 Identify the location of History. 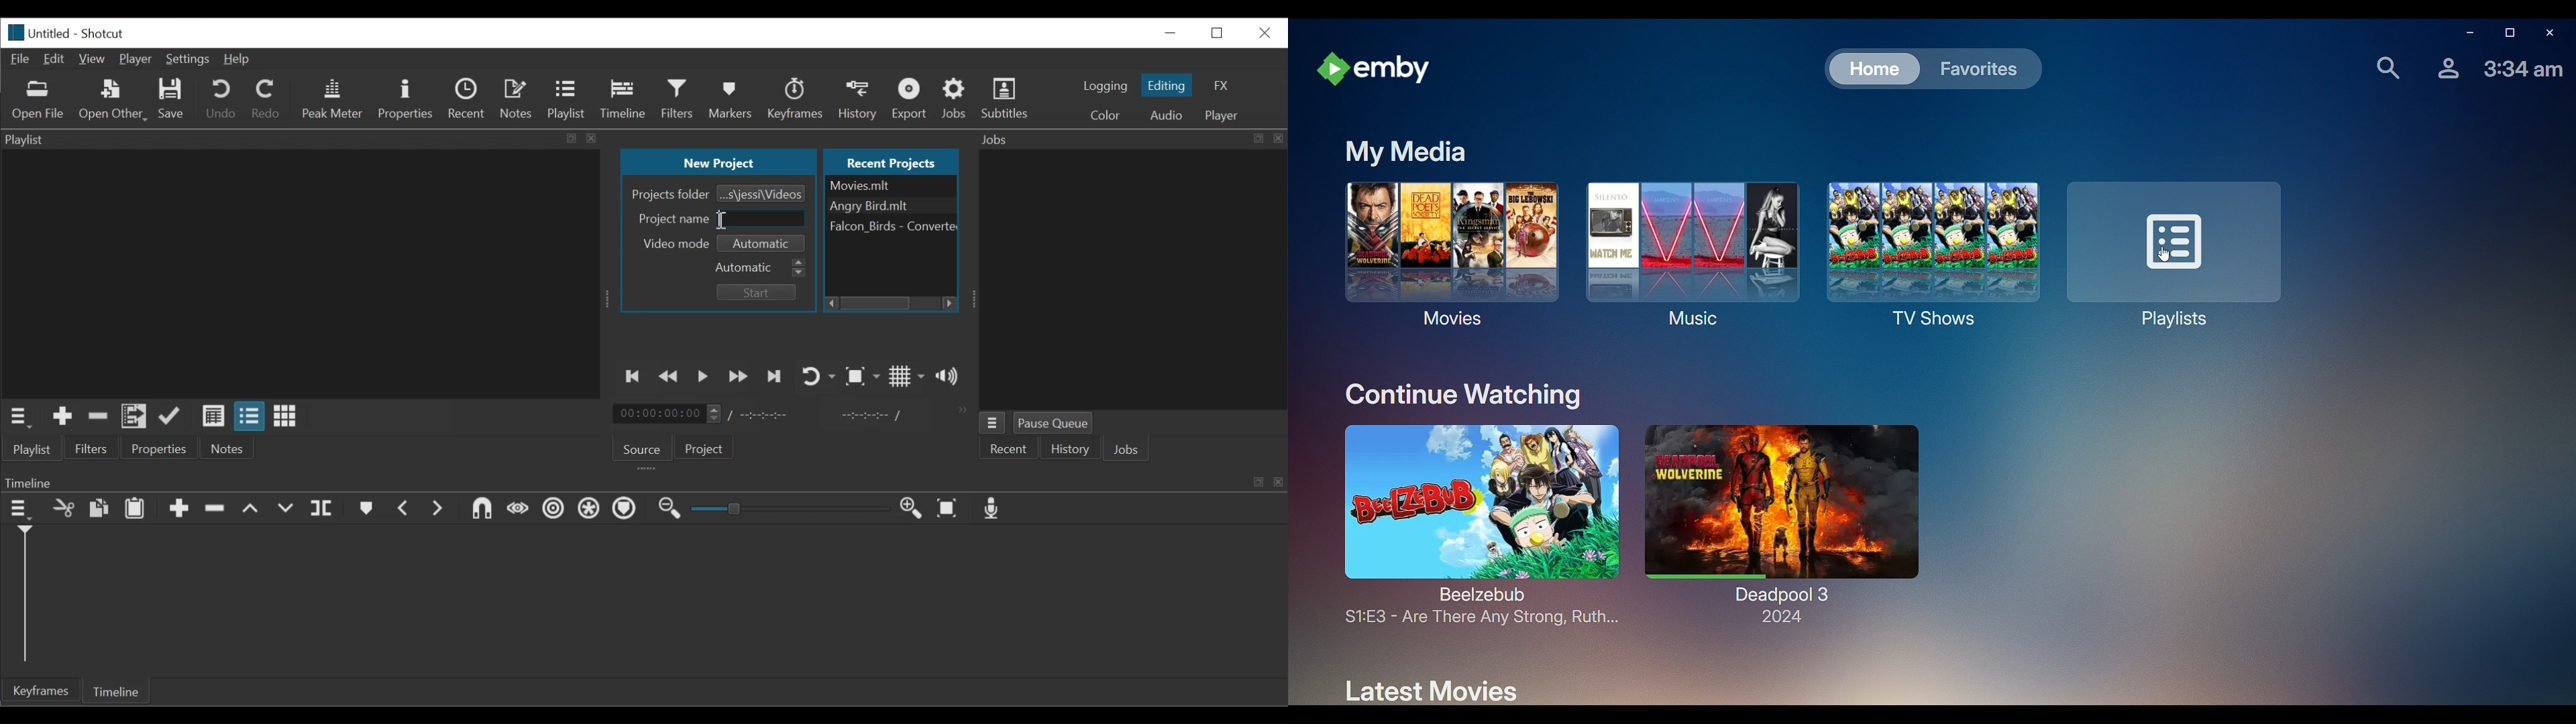
(1069, 448).